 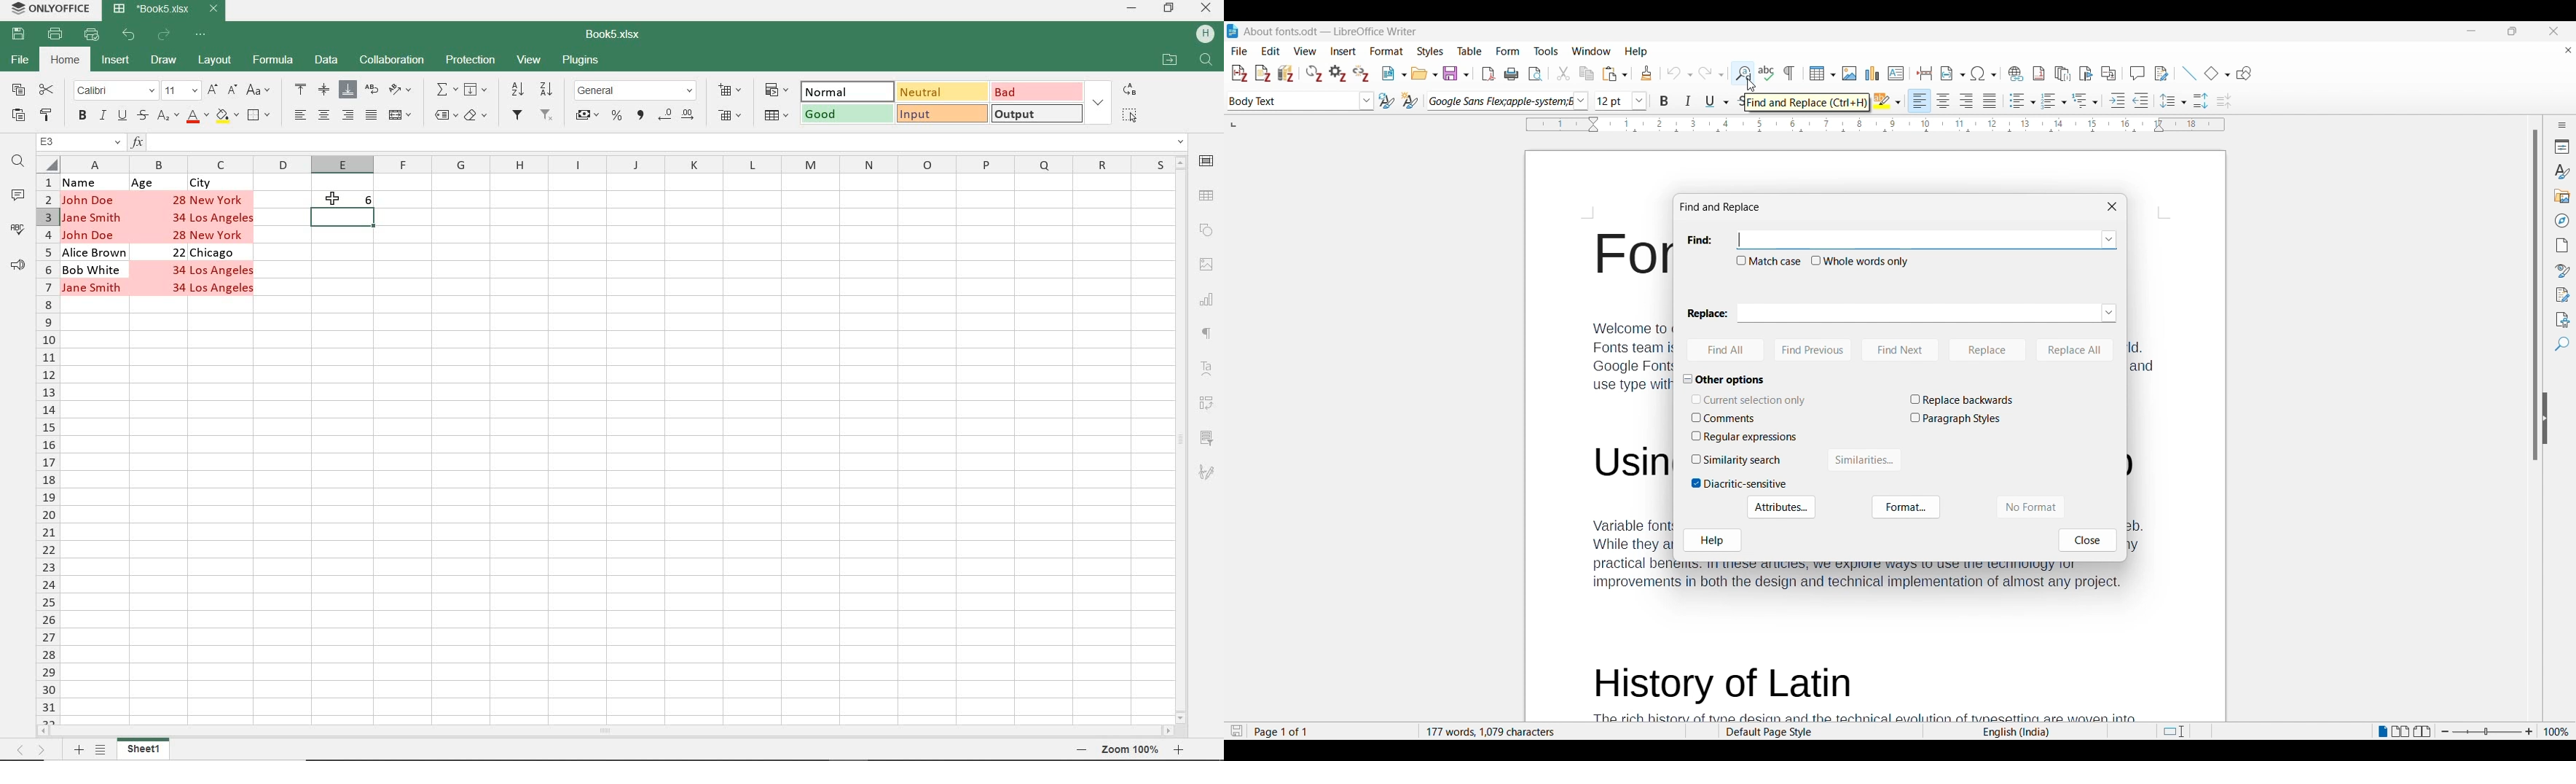 What do you see at coordinates (18, 198) in the screenshot?
I see `COMMENTS` at bounding box center [18, 198].